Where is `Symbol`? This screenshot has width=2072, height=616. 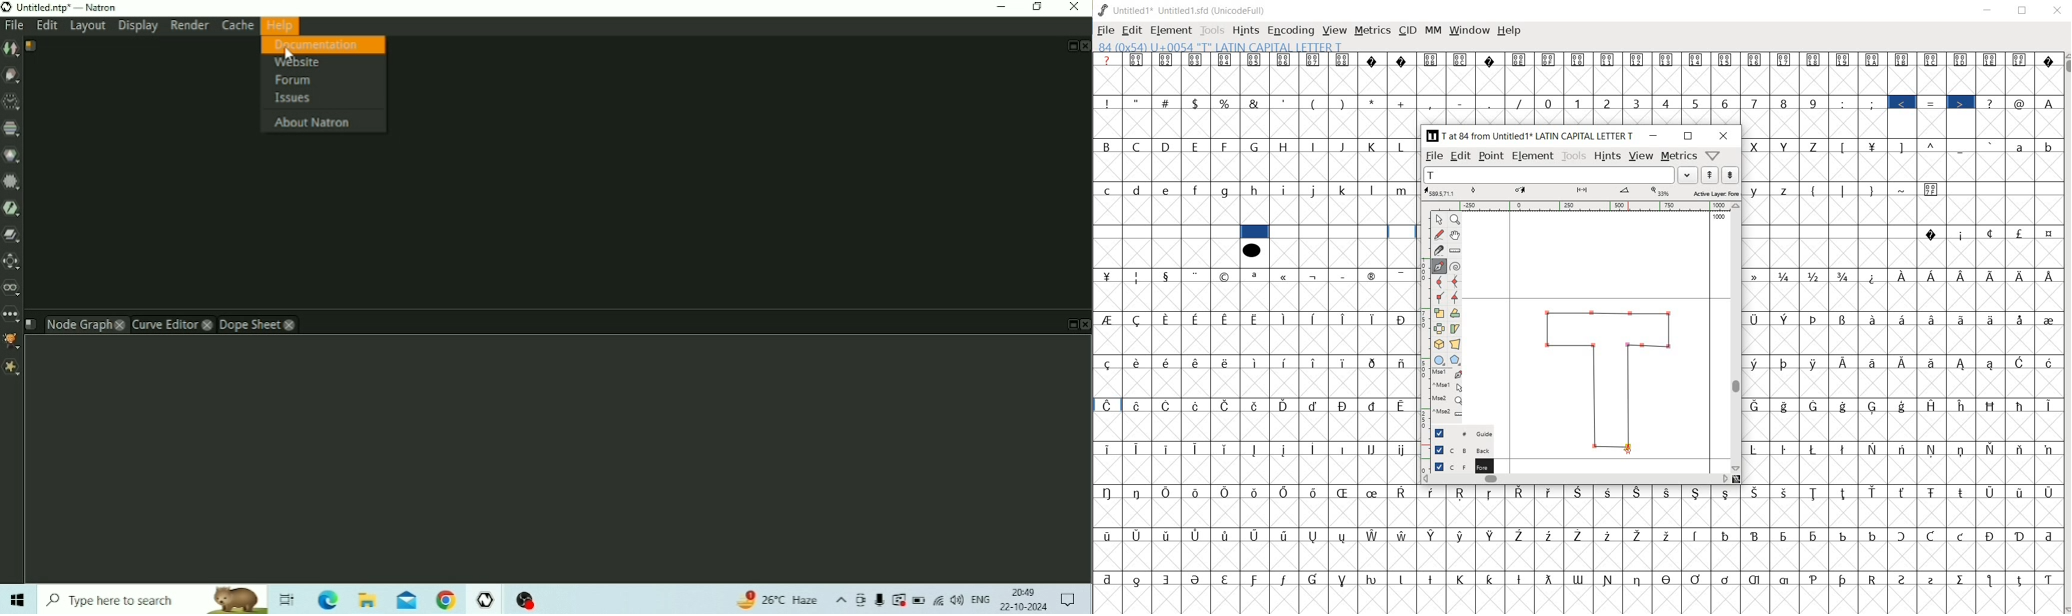 Symbol is located at coordinates (1756, 448).